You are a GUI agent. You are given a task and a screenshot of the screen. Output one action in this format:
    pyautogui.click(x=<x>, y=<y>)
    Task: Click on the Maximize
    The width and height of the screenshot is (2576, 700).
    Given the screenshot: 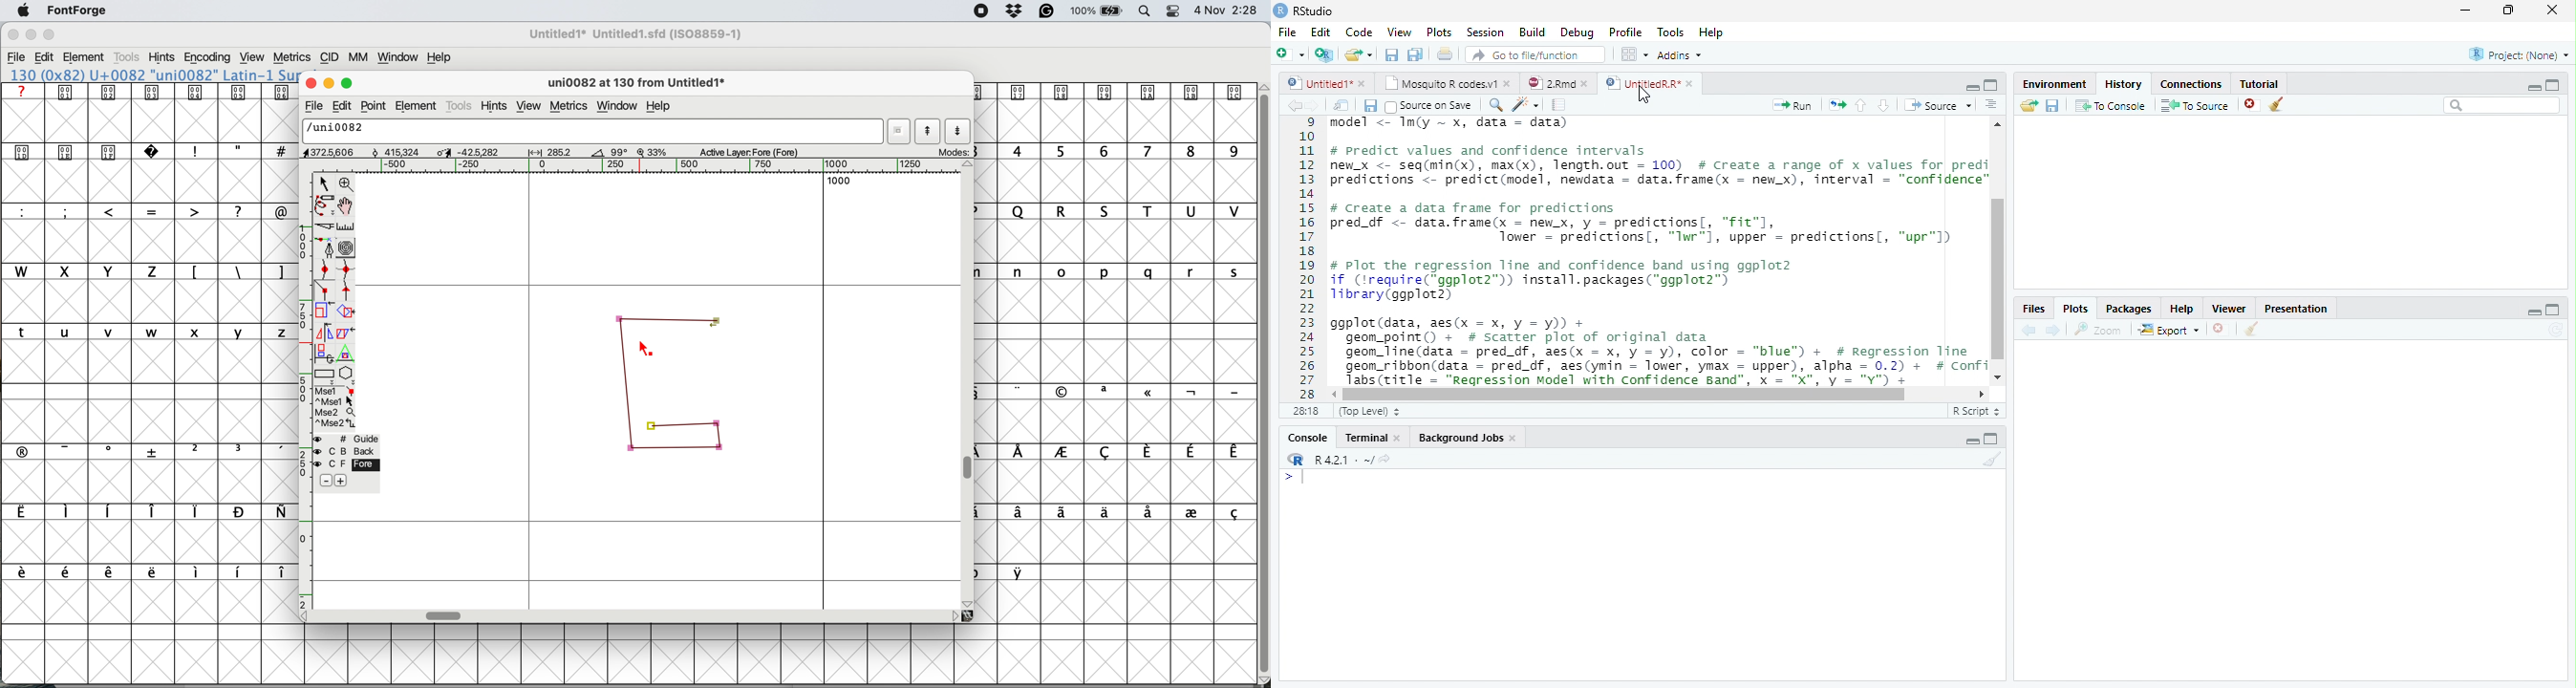 What is the action you would take?
    pyautogui.click(x=2551, y=311)
    